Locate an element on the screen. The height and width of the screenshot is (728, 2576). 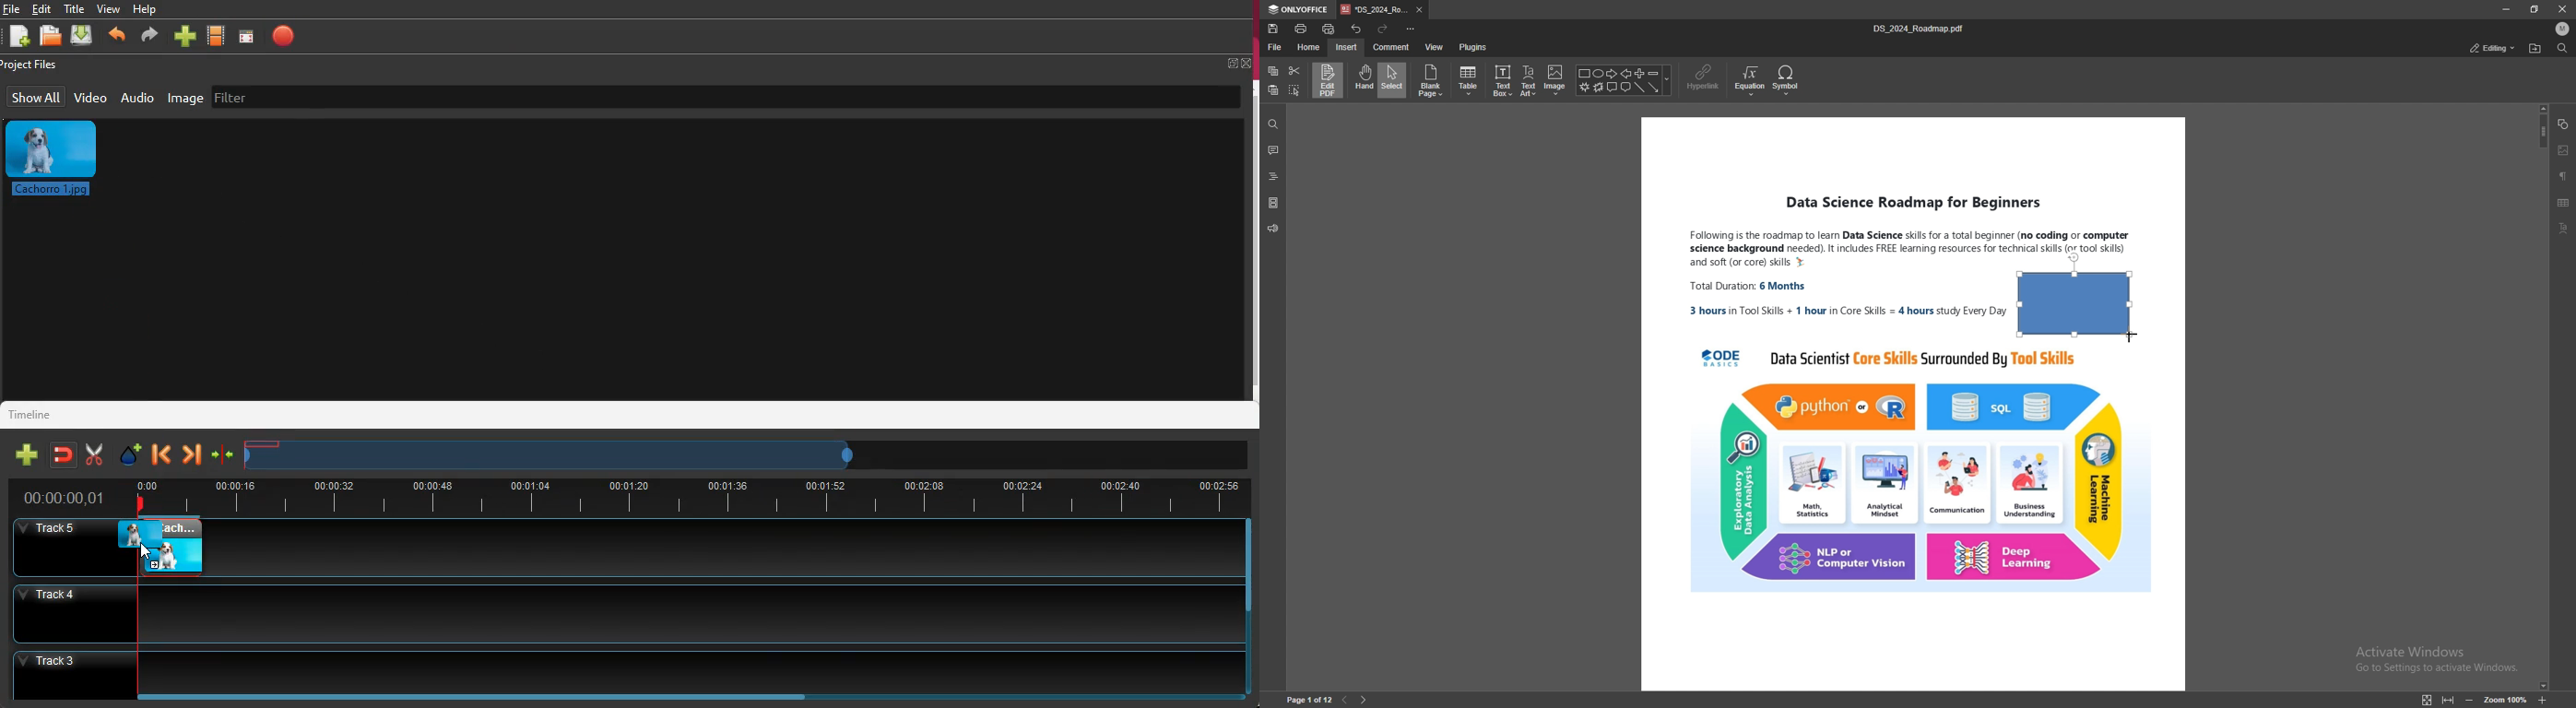
video is located at coordinates (170, 544).